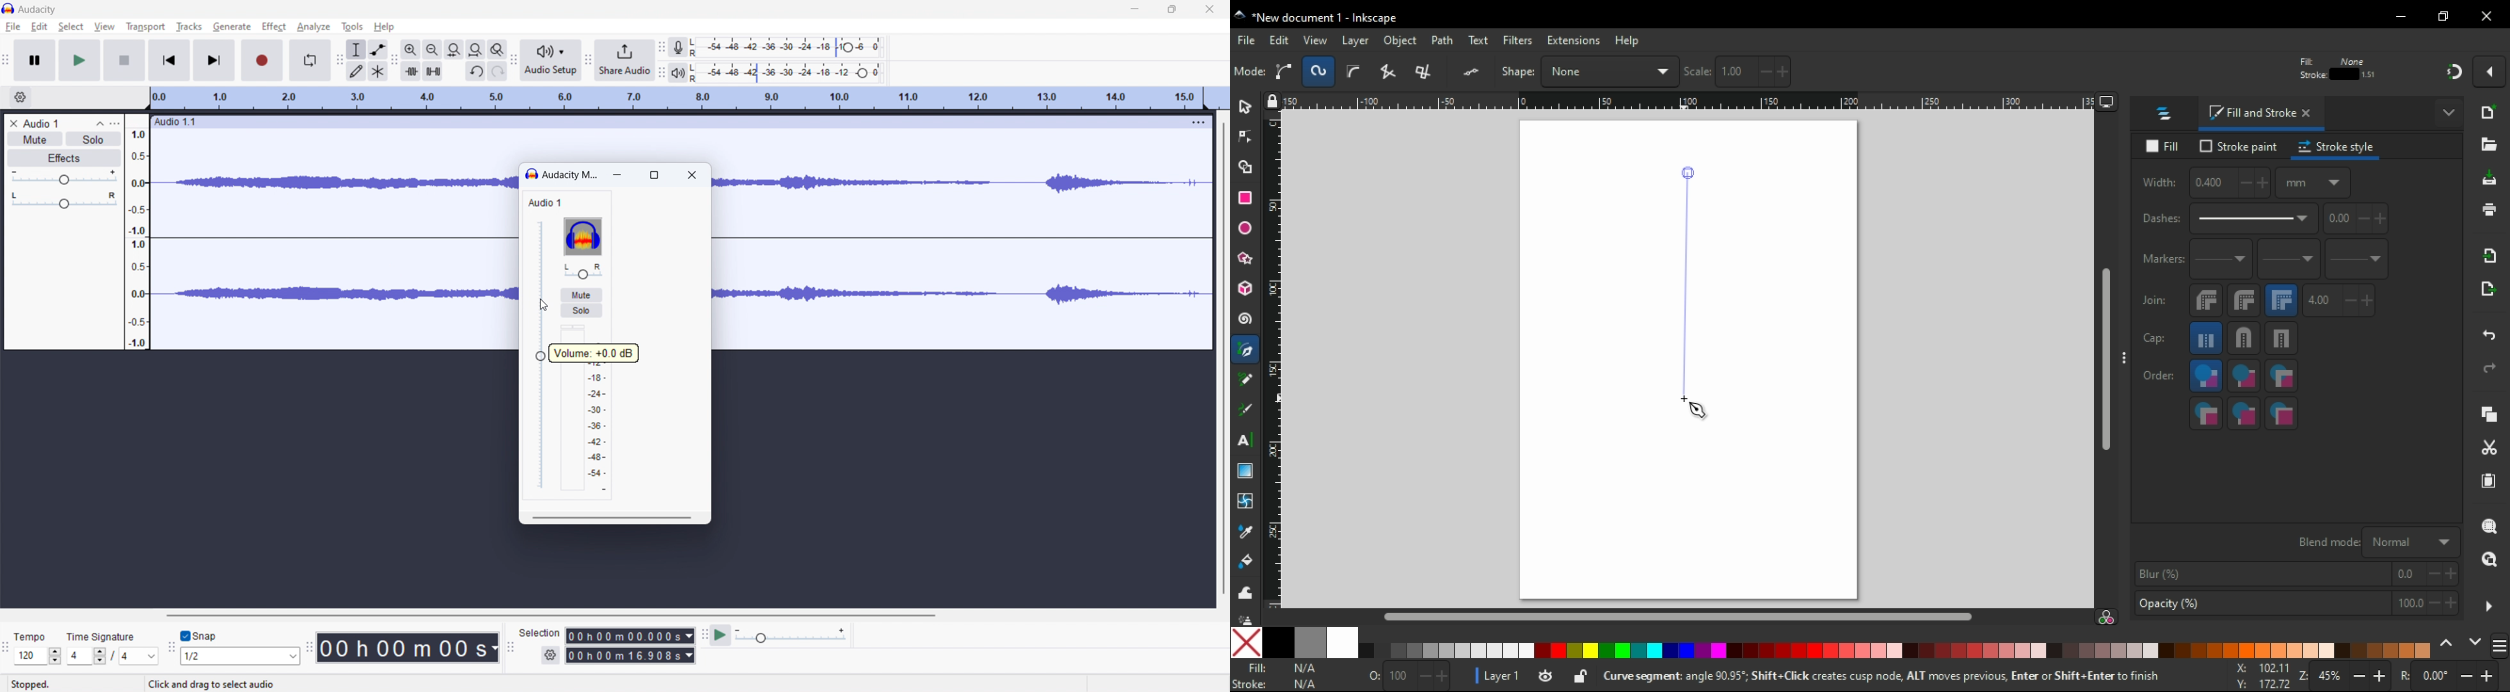 The image size is (2520, 700). What do you see at coordinates (124, 61) in the screenshot?
I see `stop` at bounding box center [124, 61].